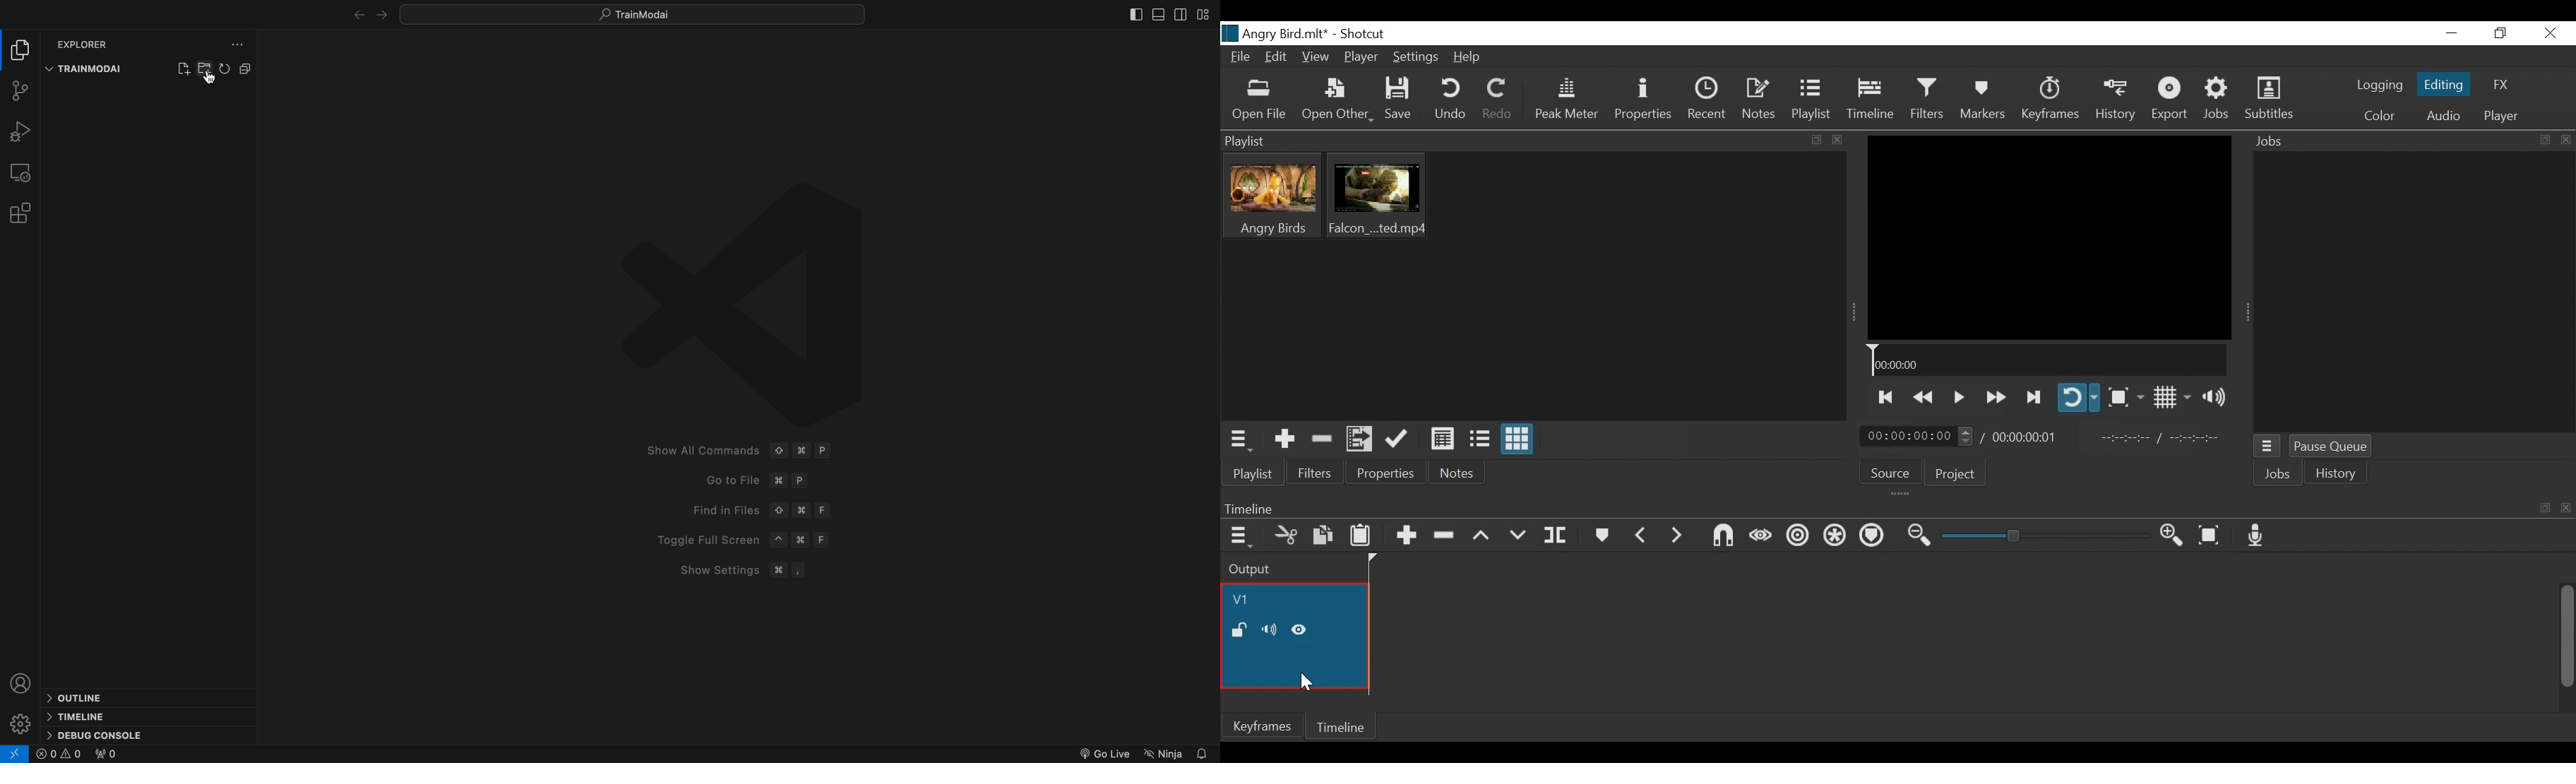 This screenshot has width=2576, height=784. Describe the element at coordinates (1517, 536) in the screenshot. I see `Overwrite` at that location.